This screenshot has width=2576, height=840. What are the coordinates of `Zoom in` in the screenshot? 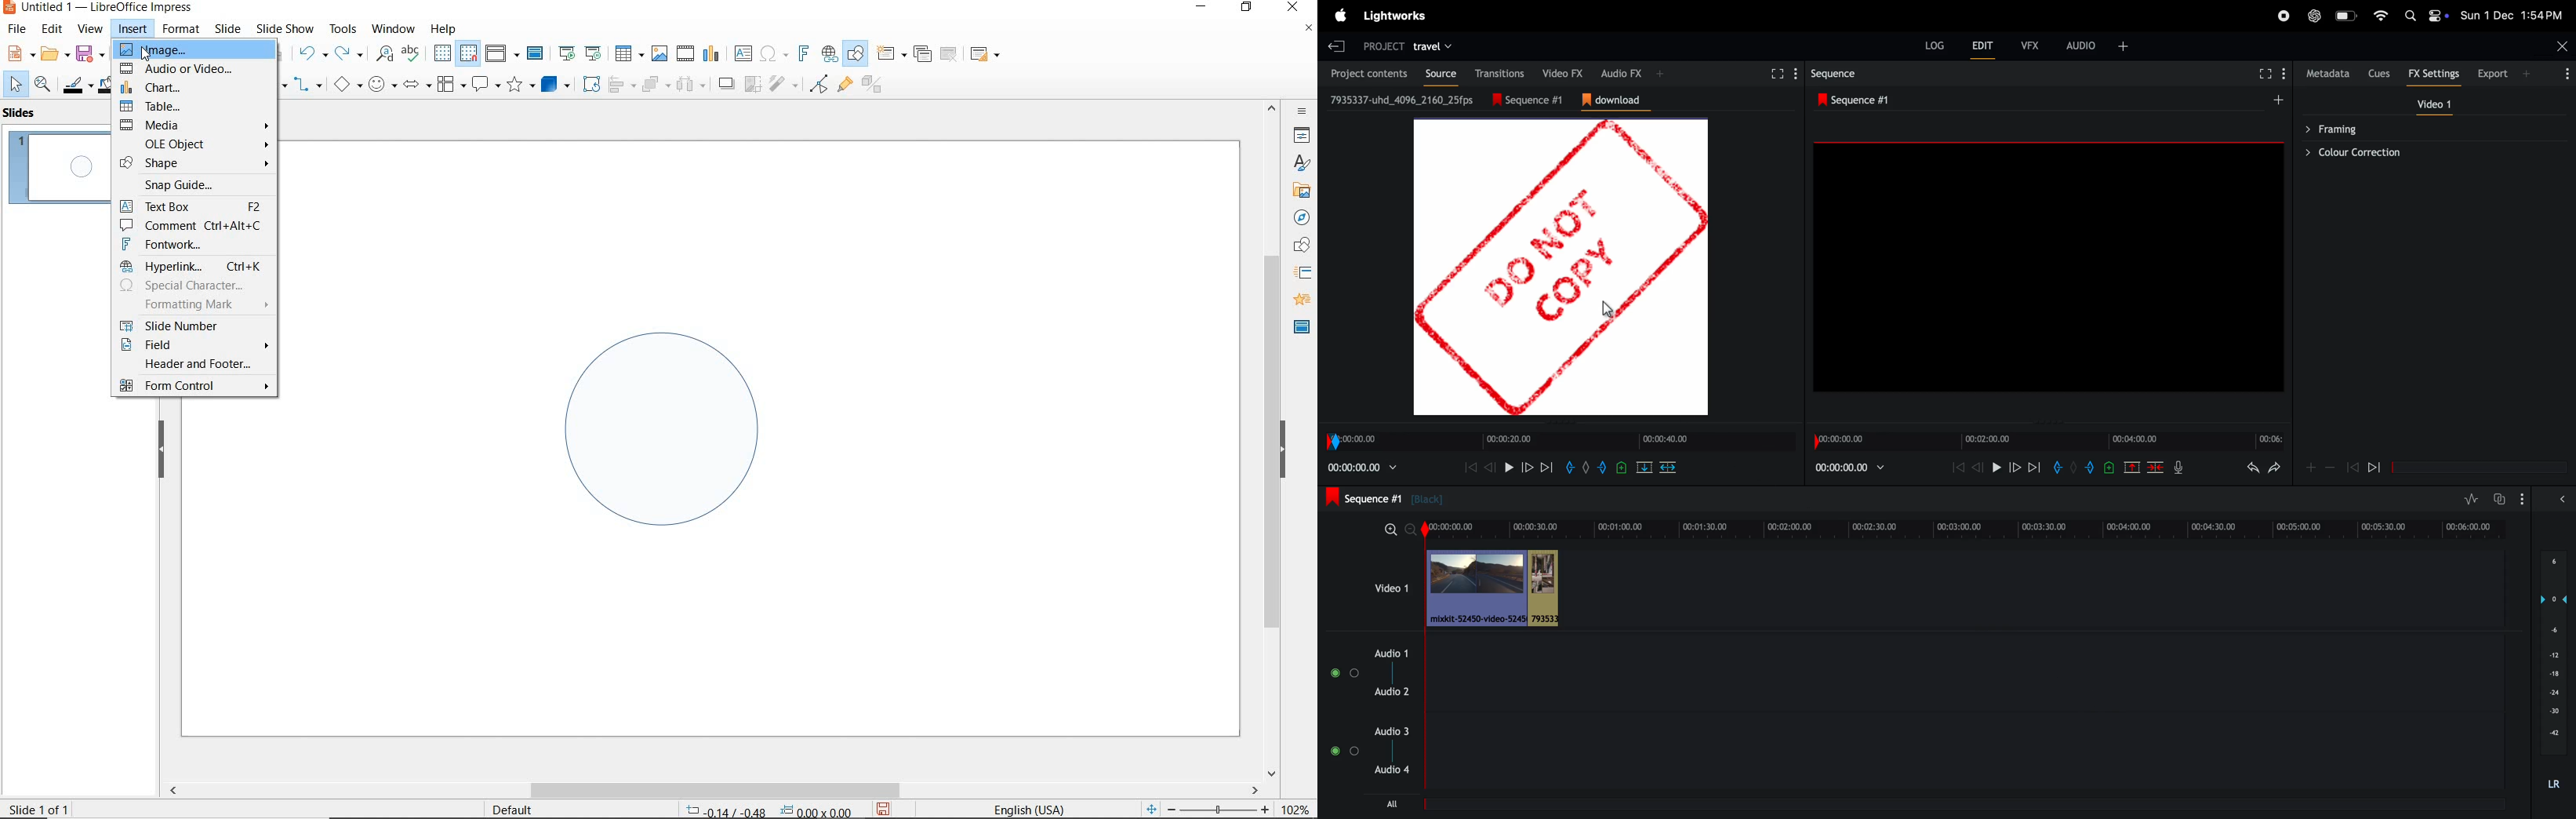 It's located at (1391, 529).